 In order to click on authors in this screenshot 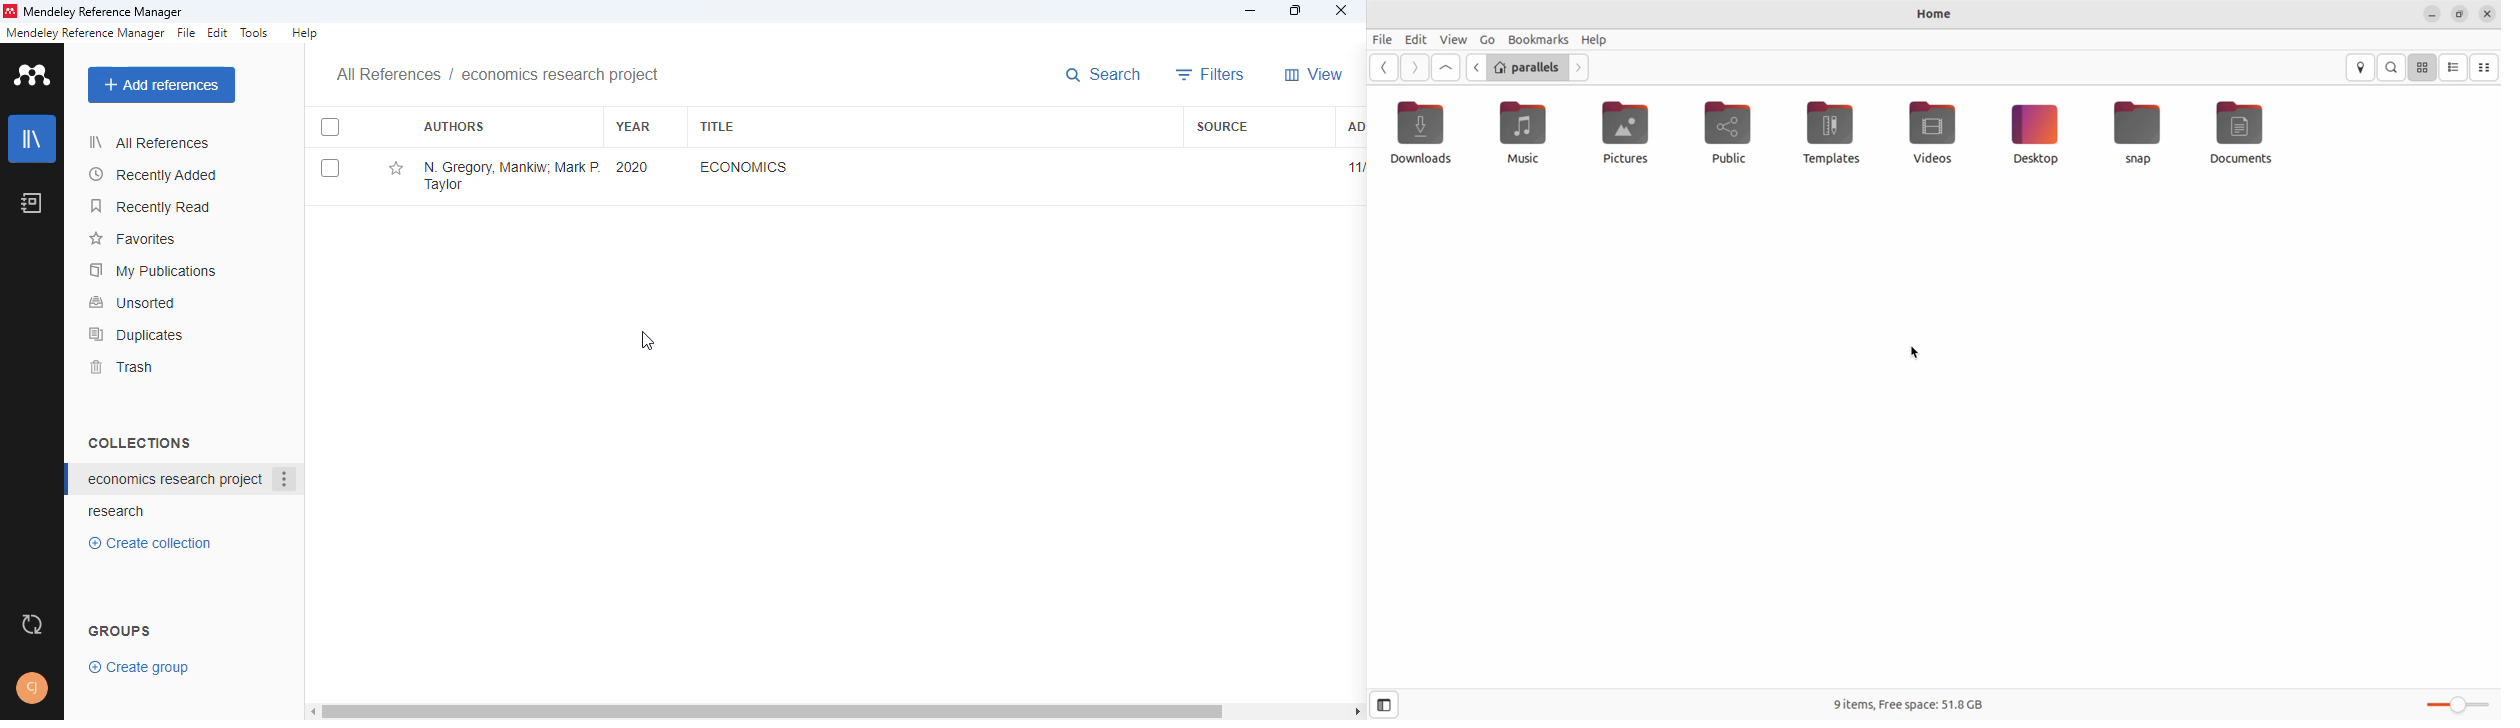, I will do `click(456, 127)`.